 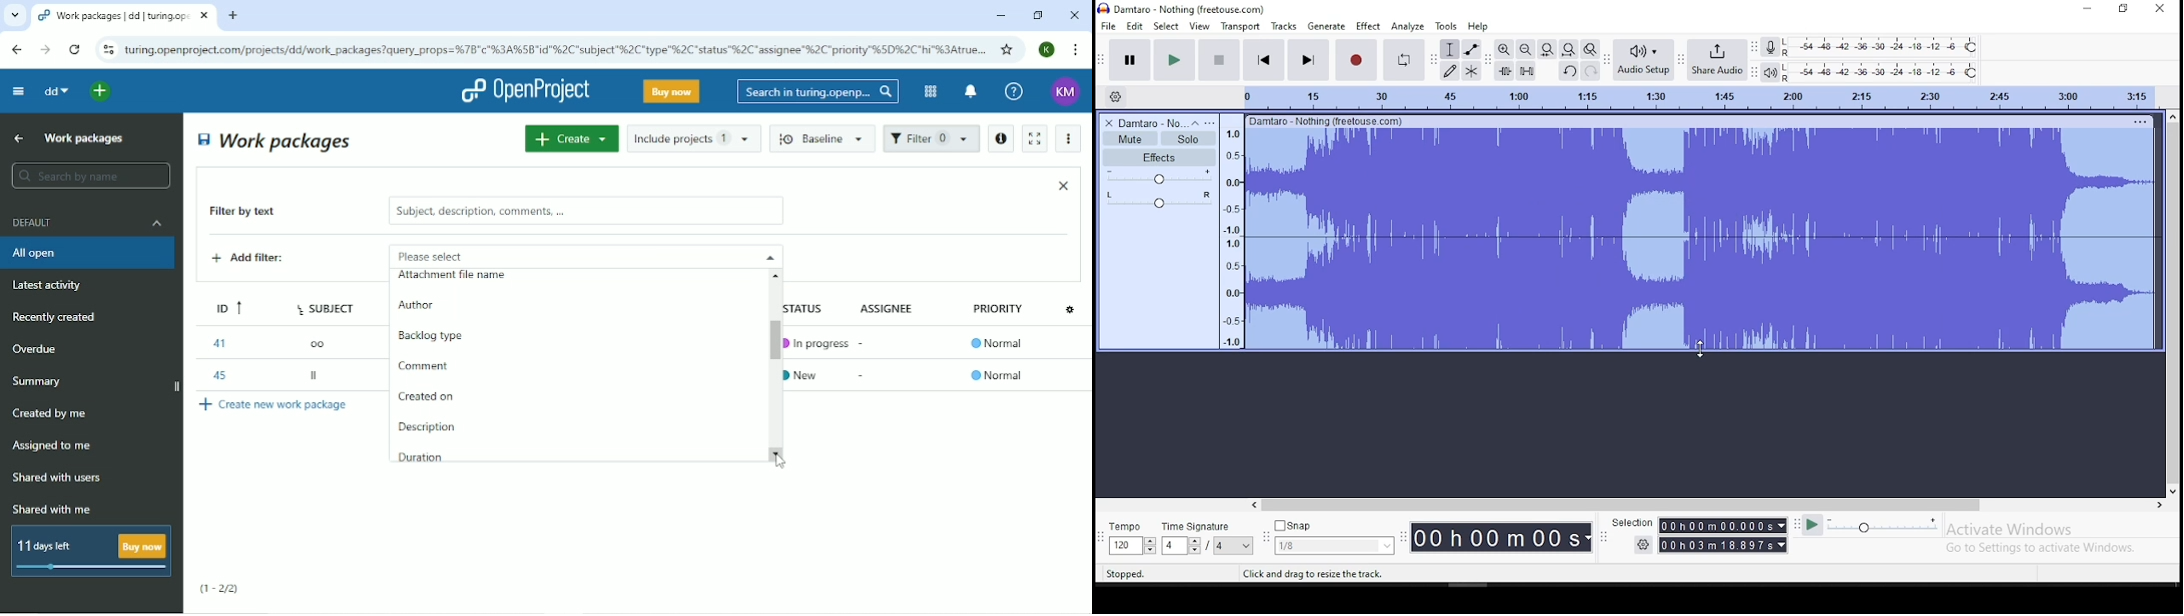 What do you see at coordinates (2173, 116) in the screenshot?
I see `up` at bounding box center [2173, 116].